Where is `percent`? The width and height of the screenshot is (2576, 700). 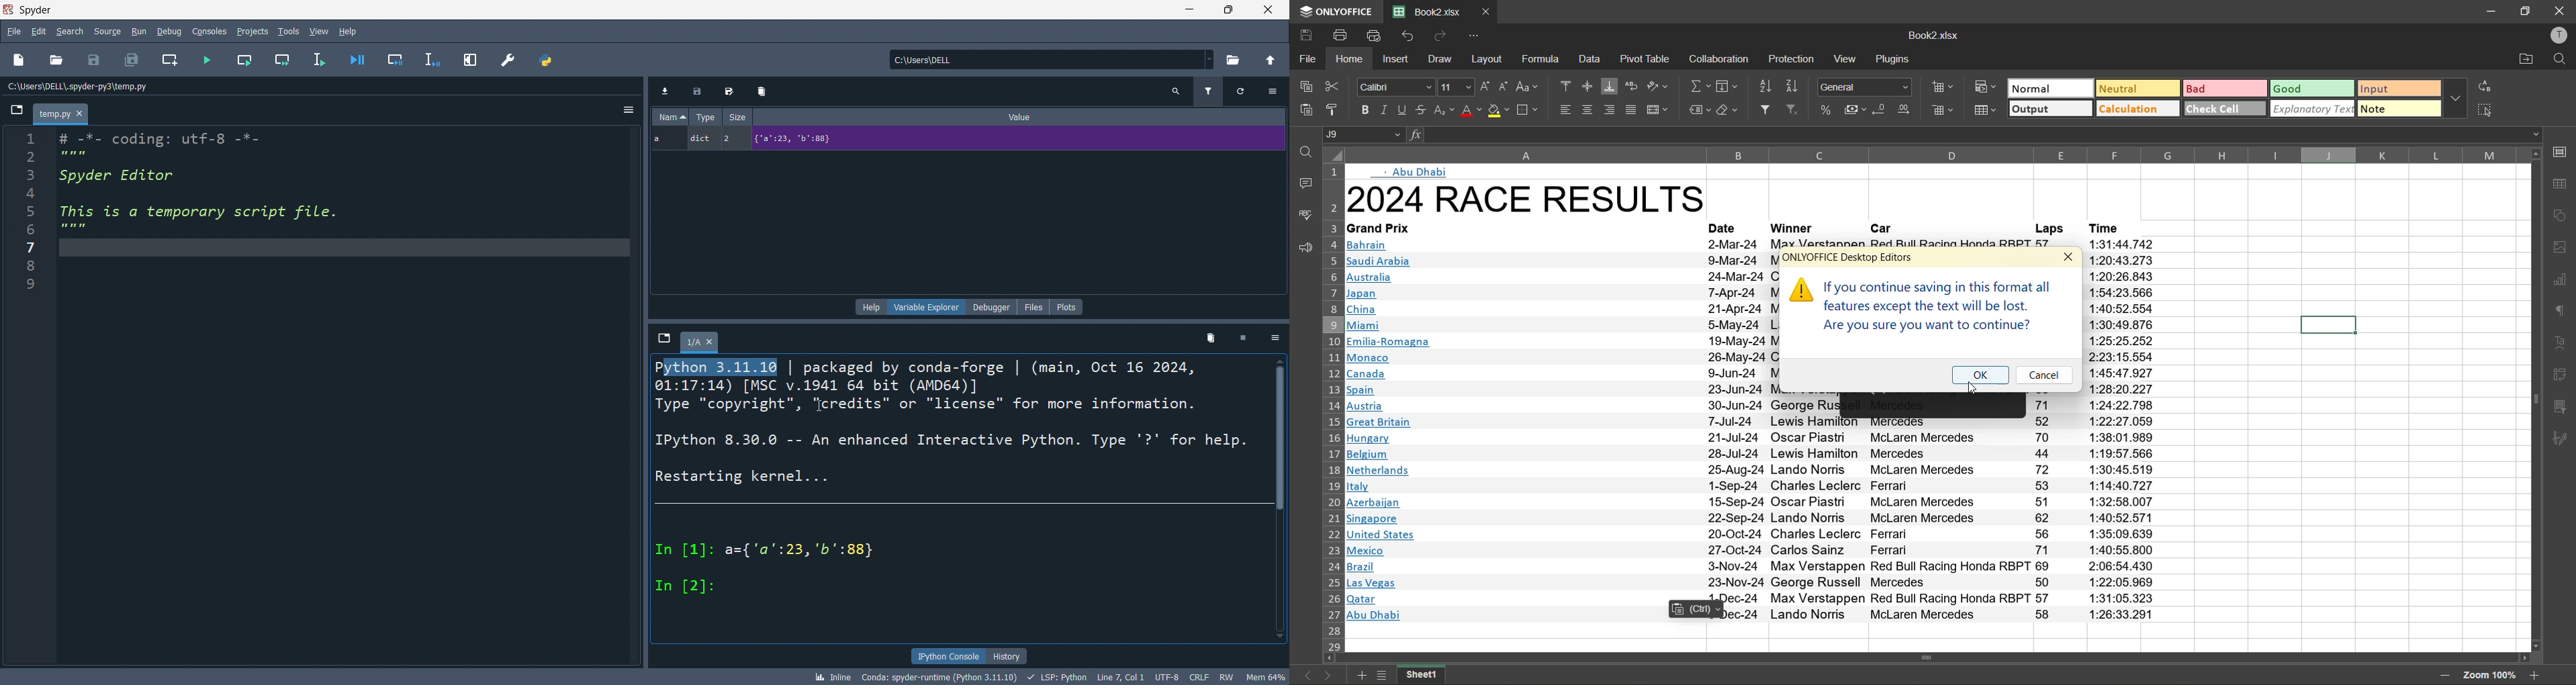 percent is located at coordinates (1824, 111).